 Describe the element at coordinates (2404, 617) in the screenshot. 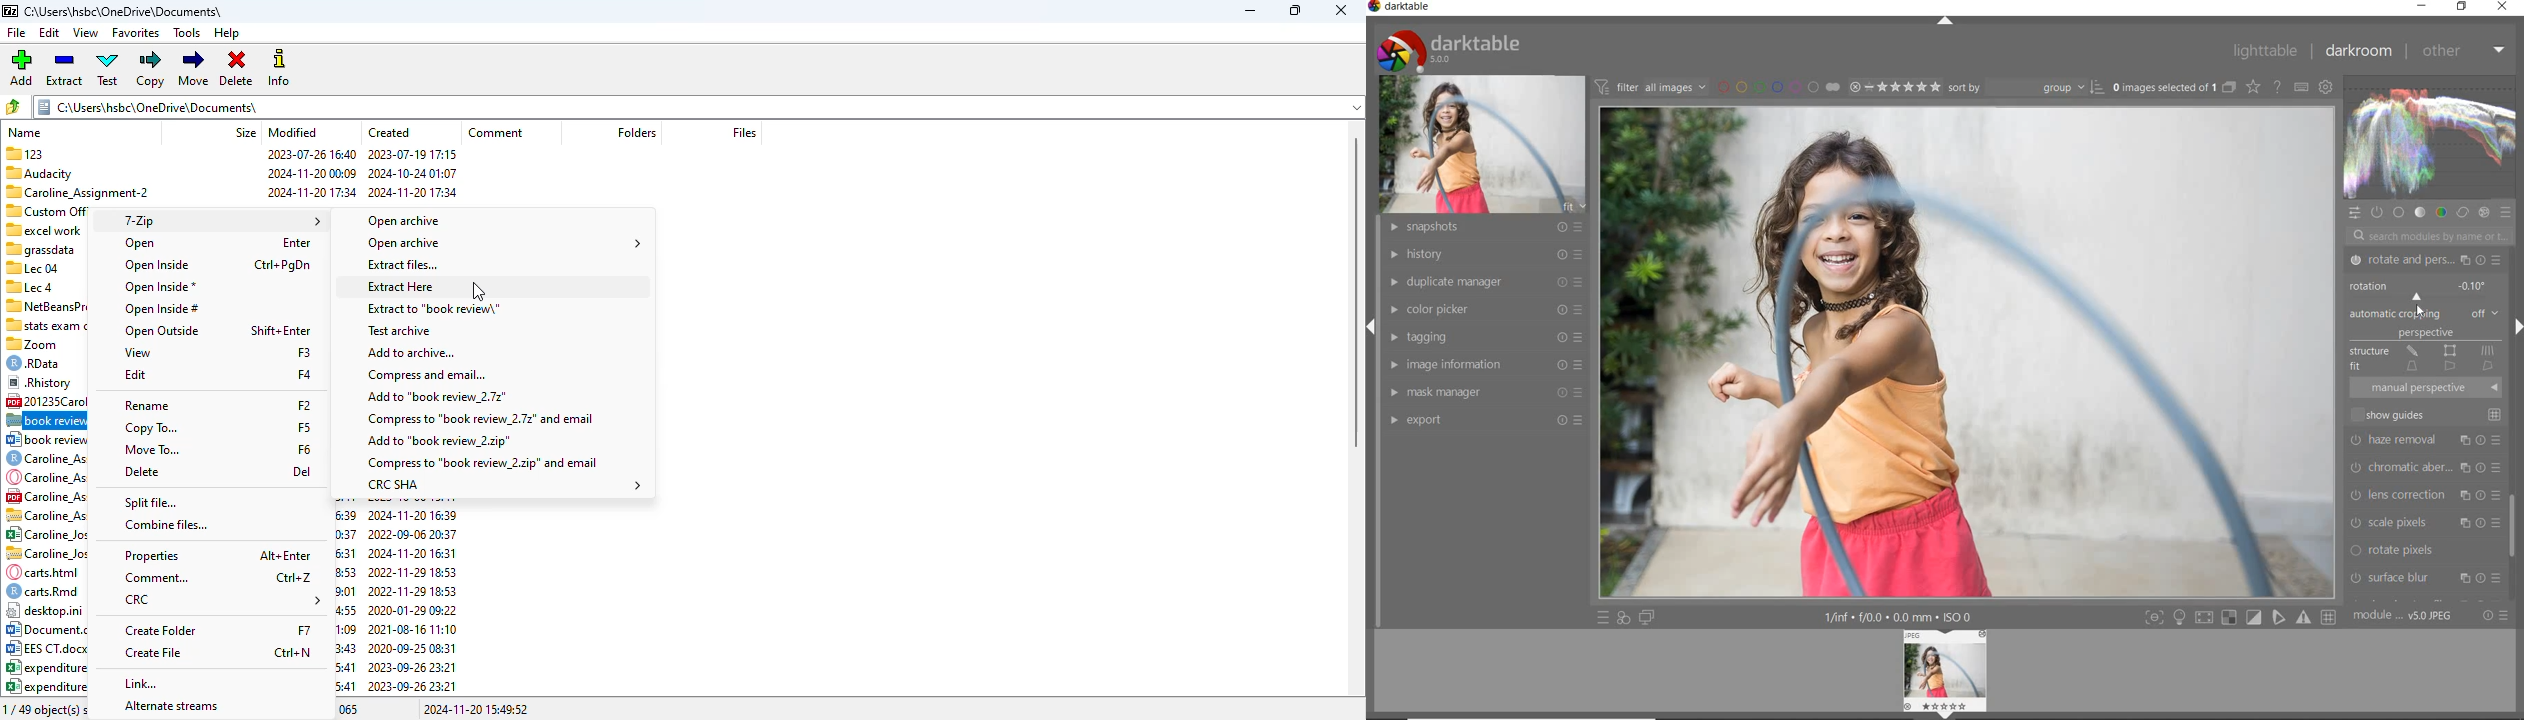

I see `module order` at that location.